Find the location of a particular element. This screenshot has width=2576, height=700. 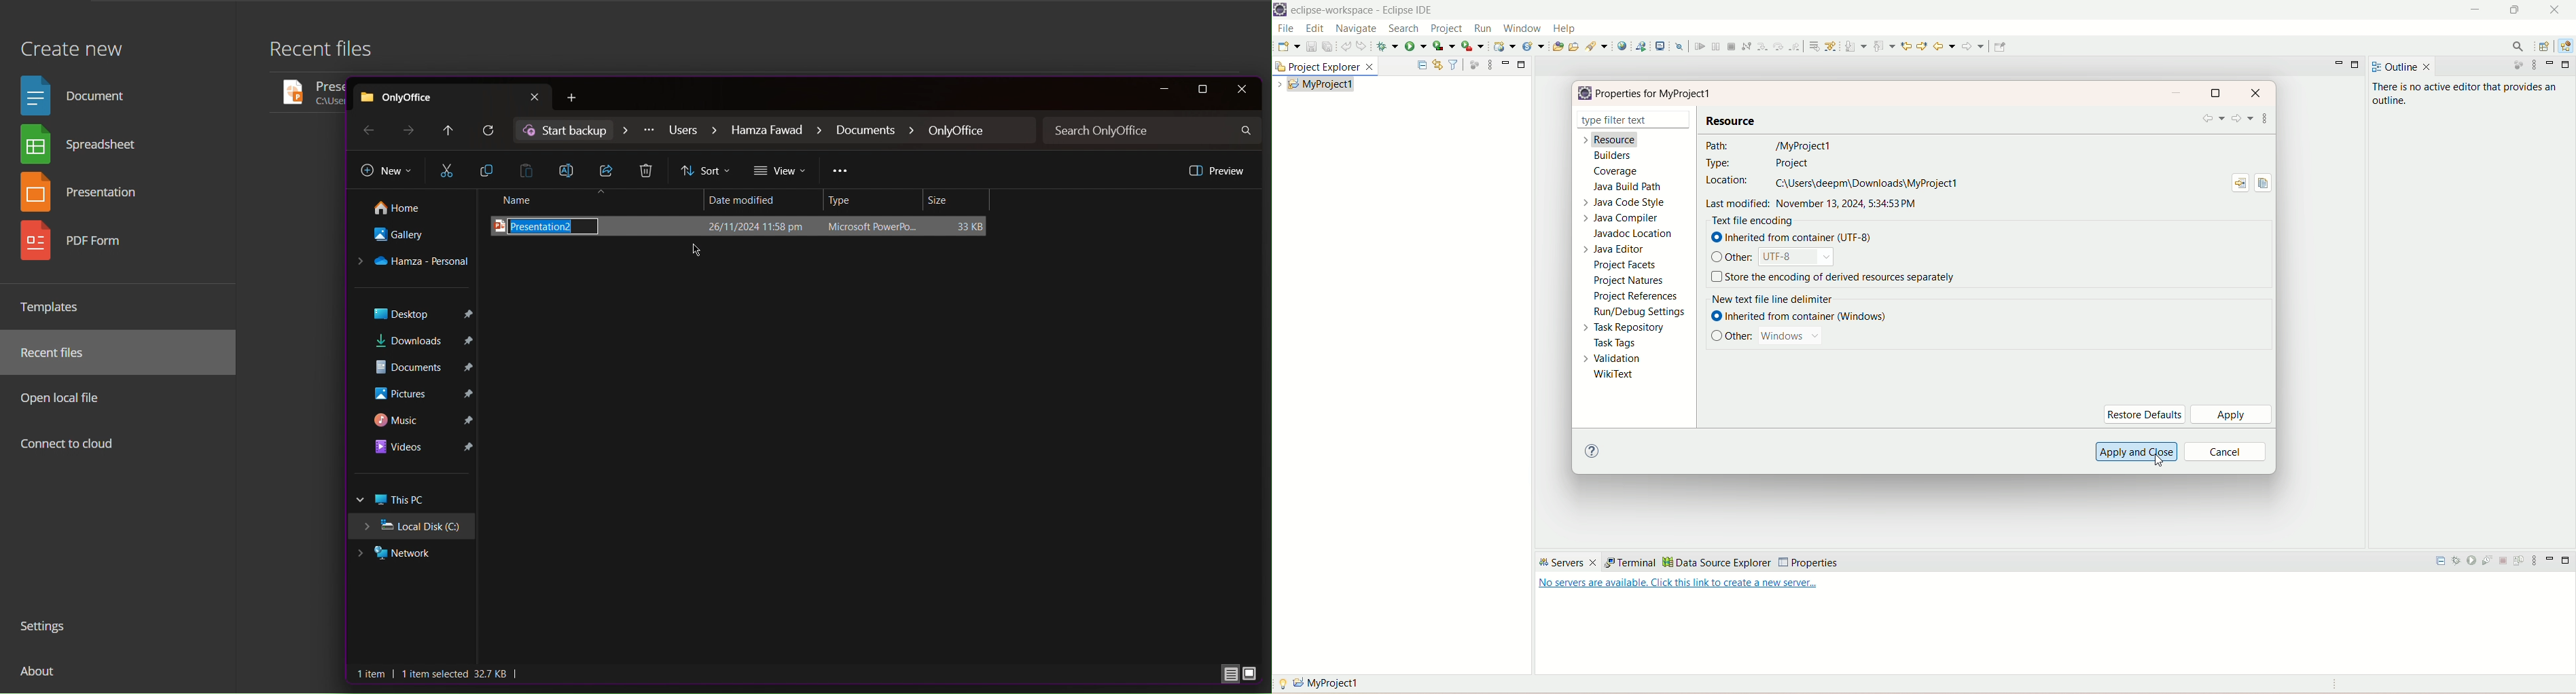

run settings is located at coordinates (1638, 314).